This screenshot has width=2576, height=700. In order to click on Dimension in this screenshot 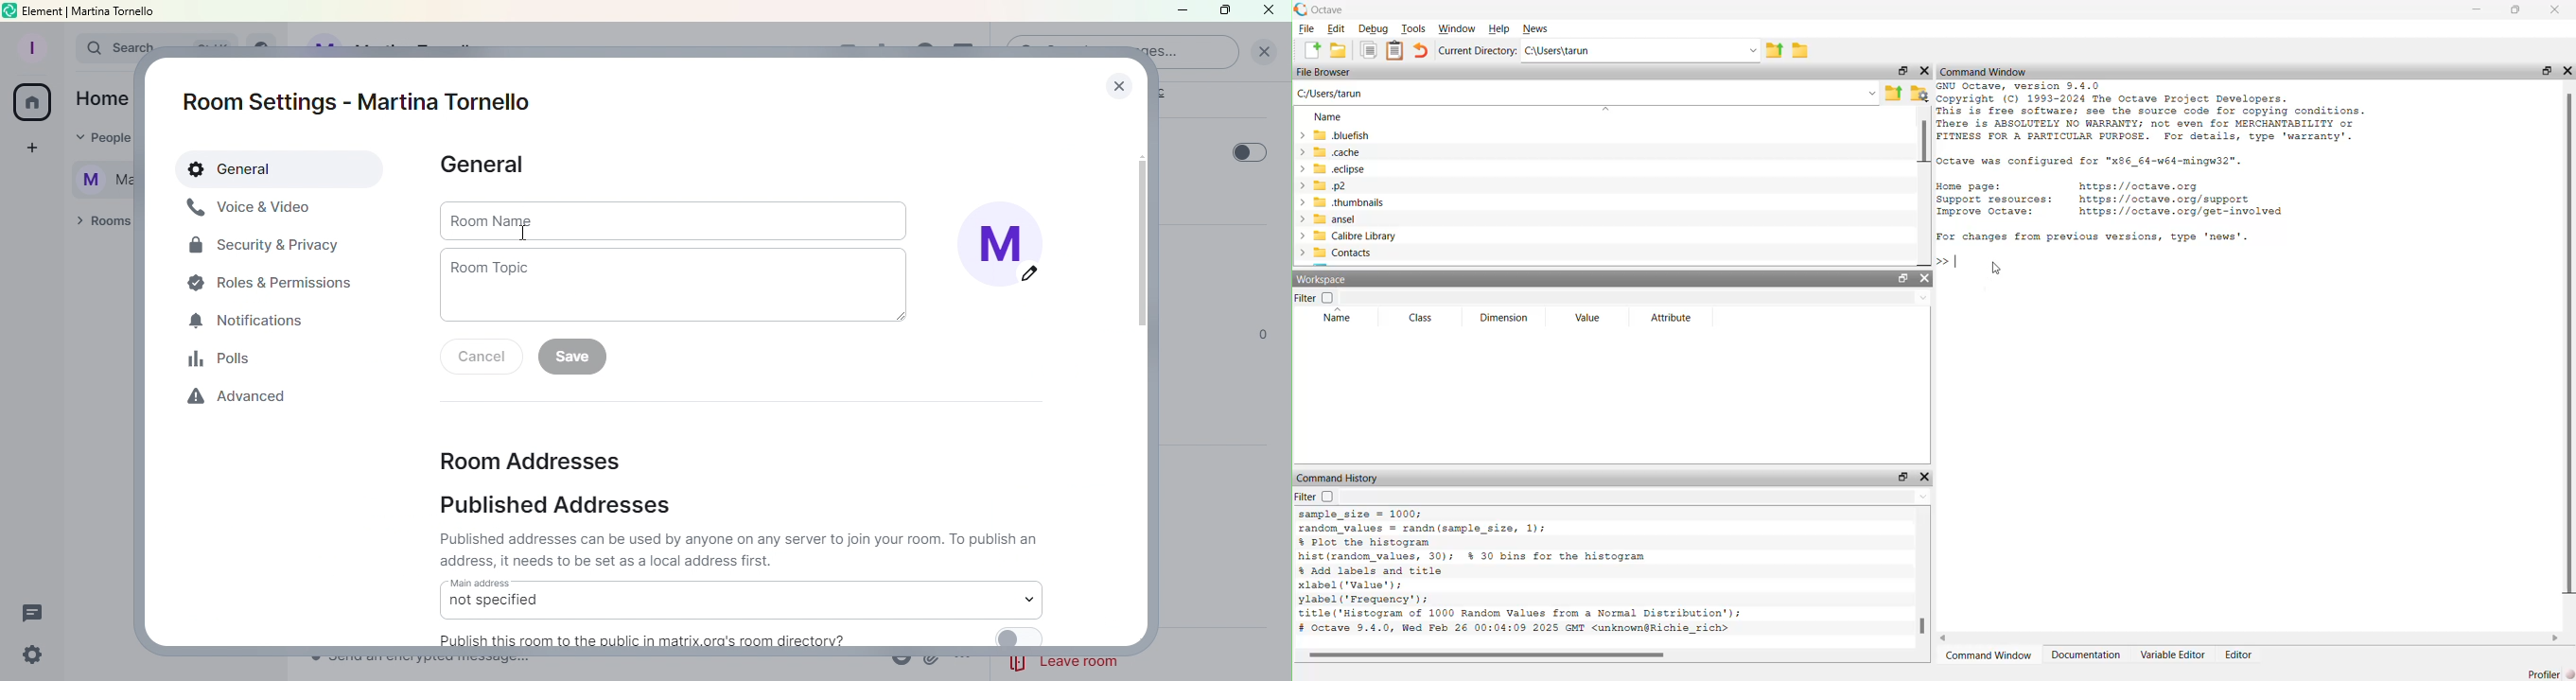, I will do `click(1504, 318)`.